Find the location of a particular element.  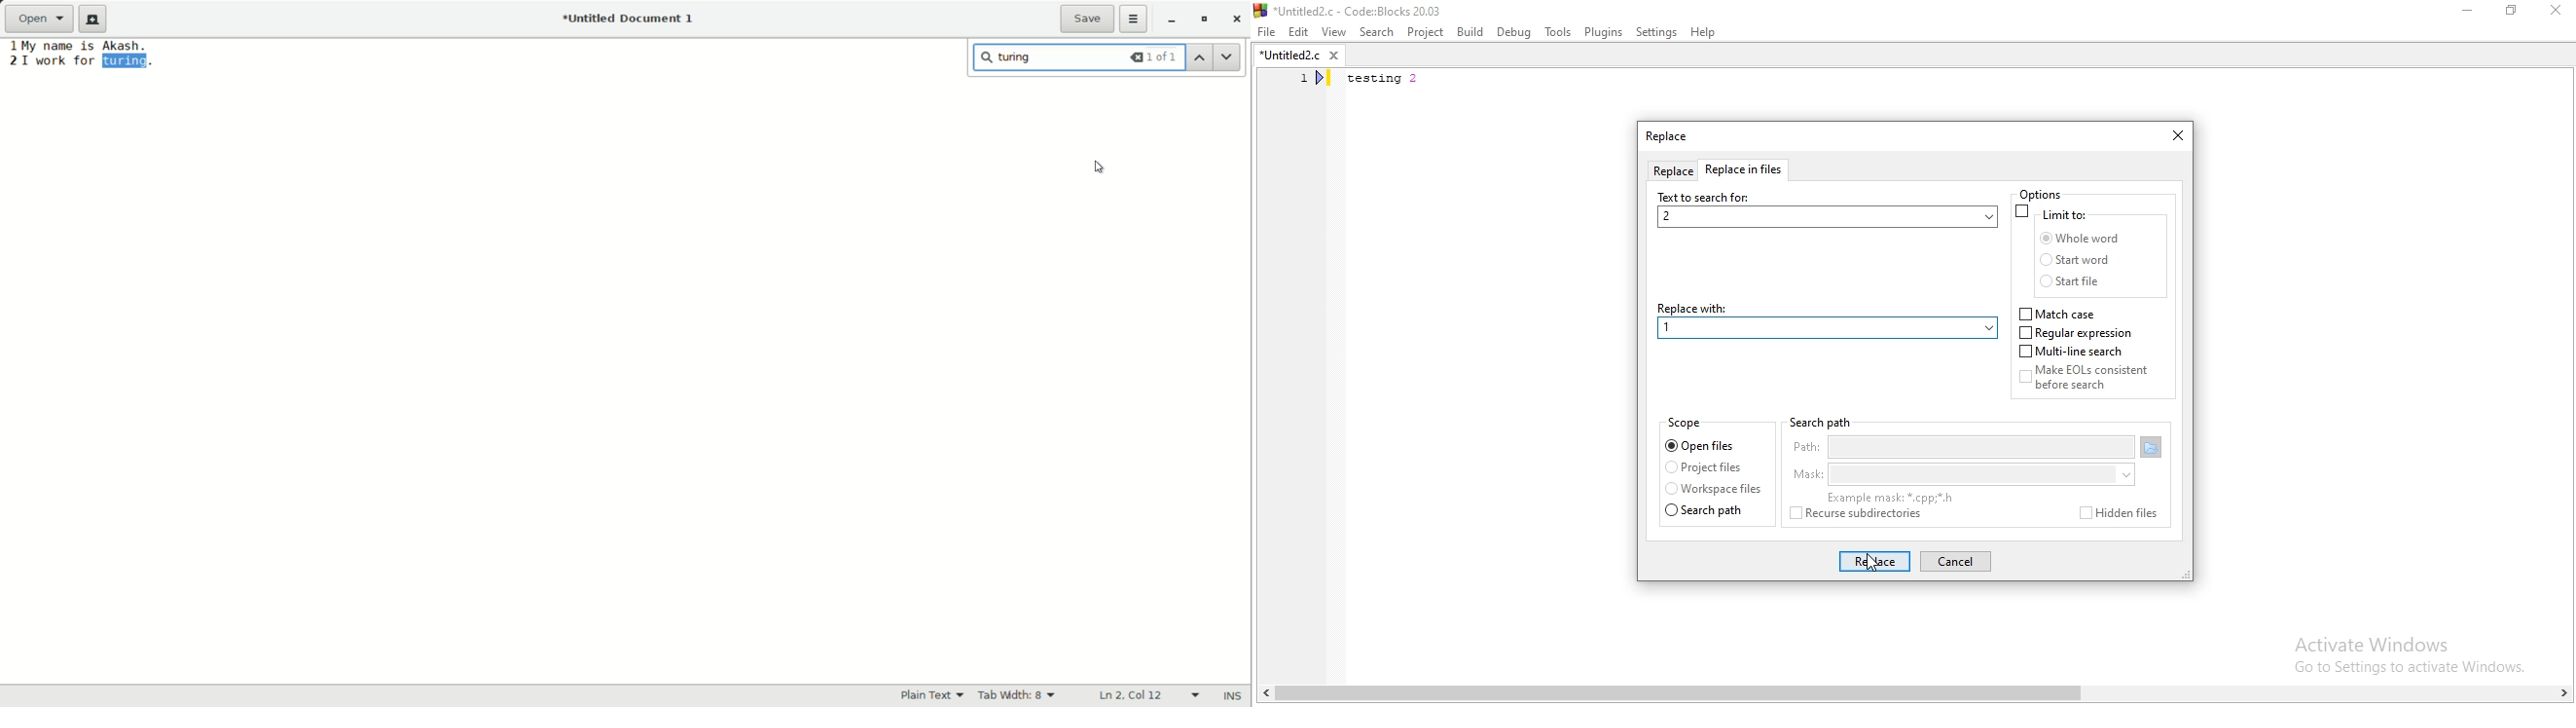

line number is located at coordinates (1314, 81).